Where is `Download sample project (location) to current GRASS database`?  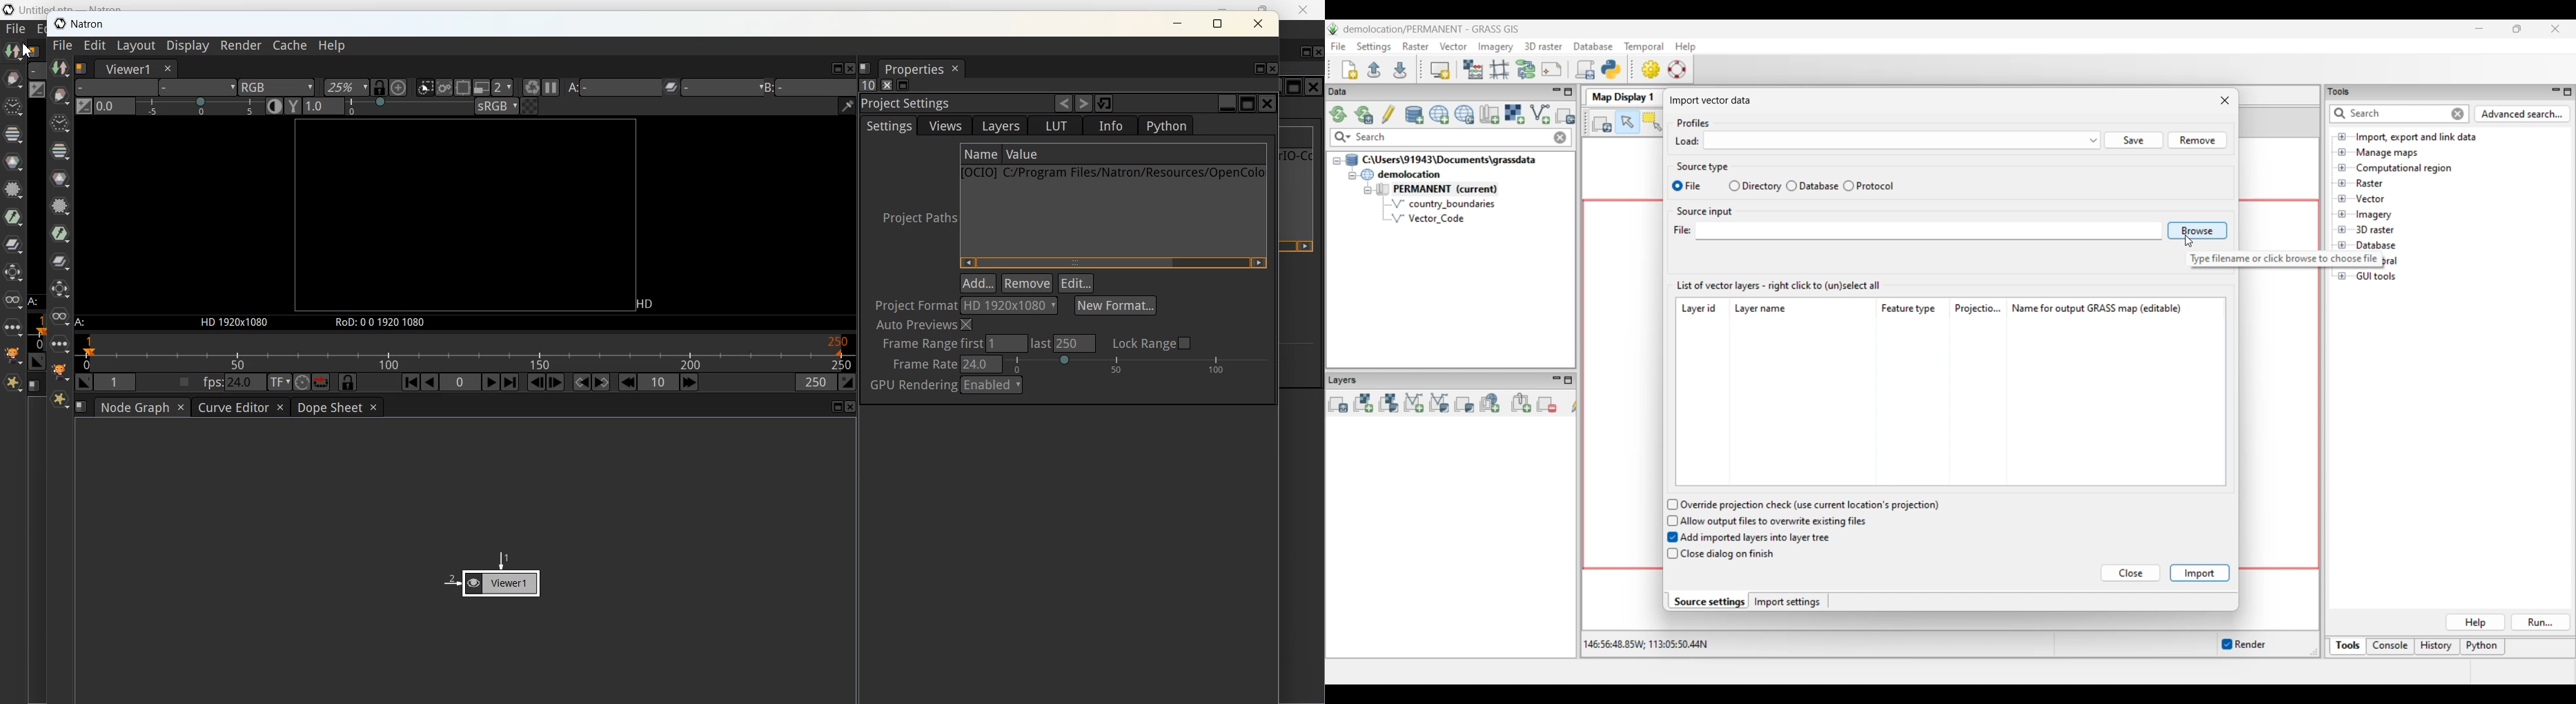 Download sample project (location) to current GRASS database is located at coordinates (1464, 115).